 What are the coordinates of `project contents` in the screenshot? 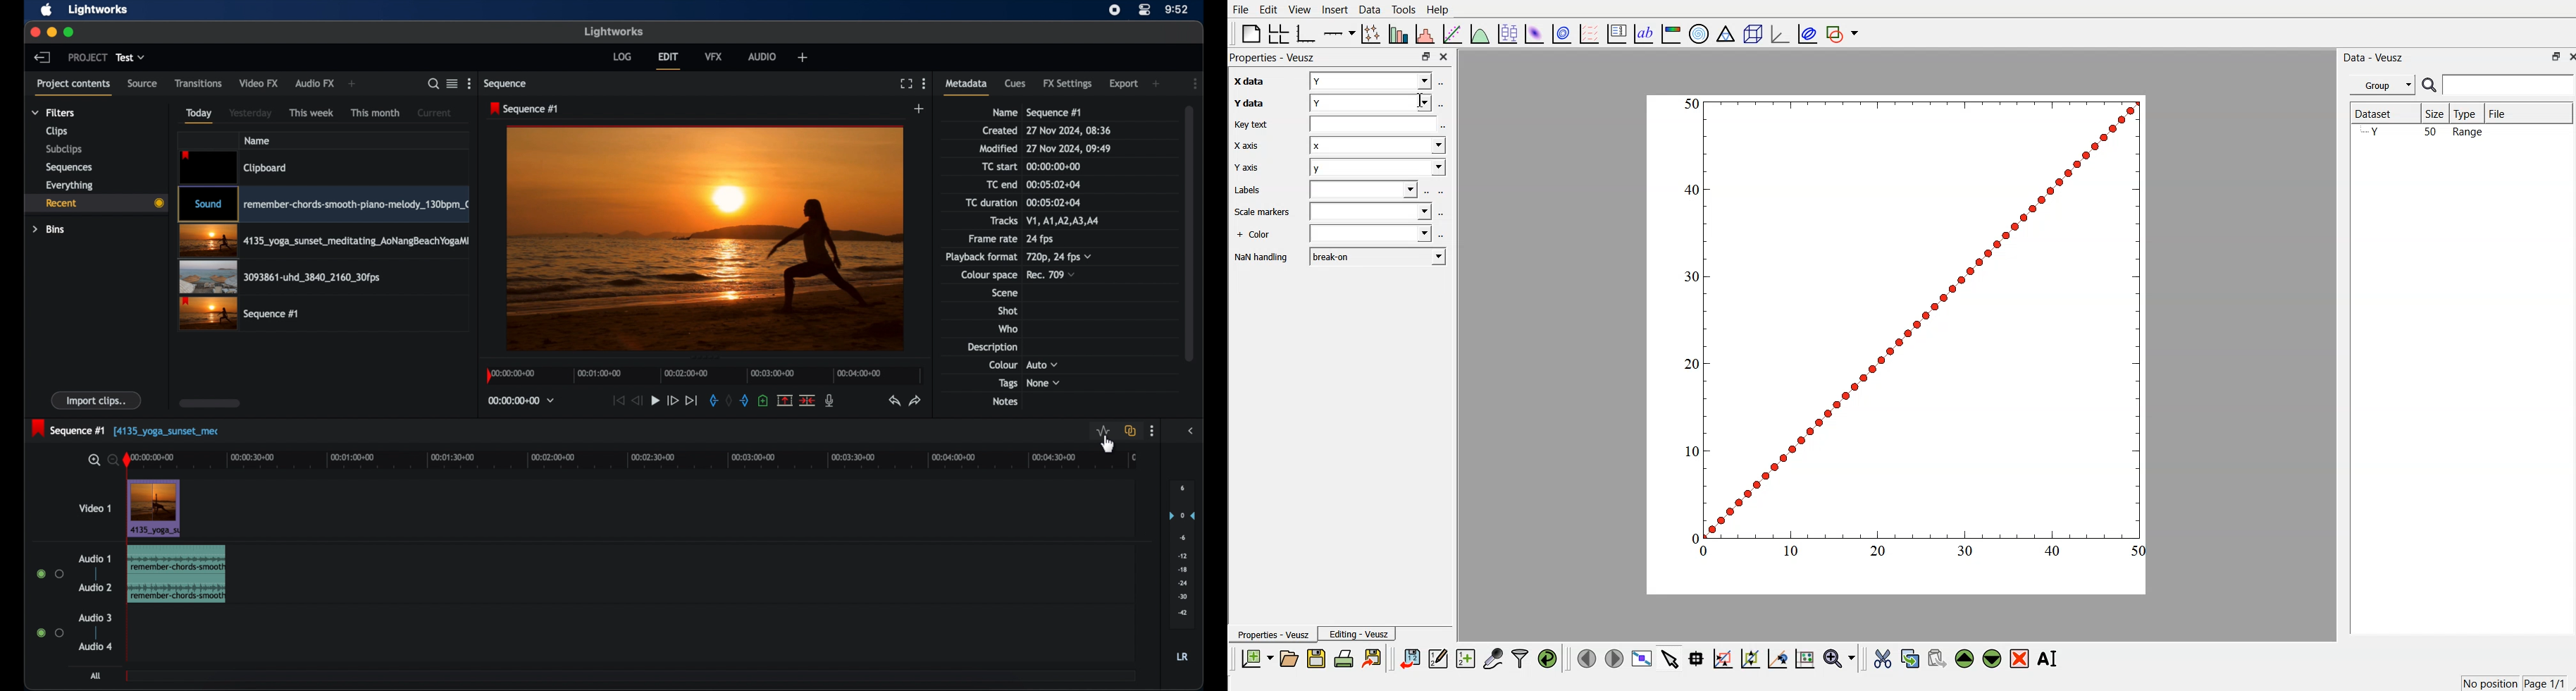 It's located at (74, 87).